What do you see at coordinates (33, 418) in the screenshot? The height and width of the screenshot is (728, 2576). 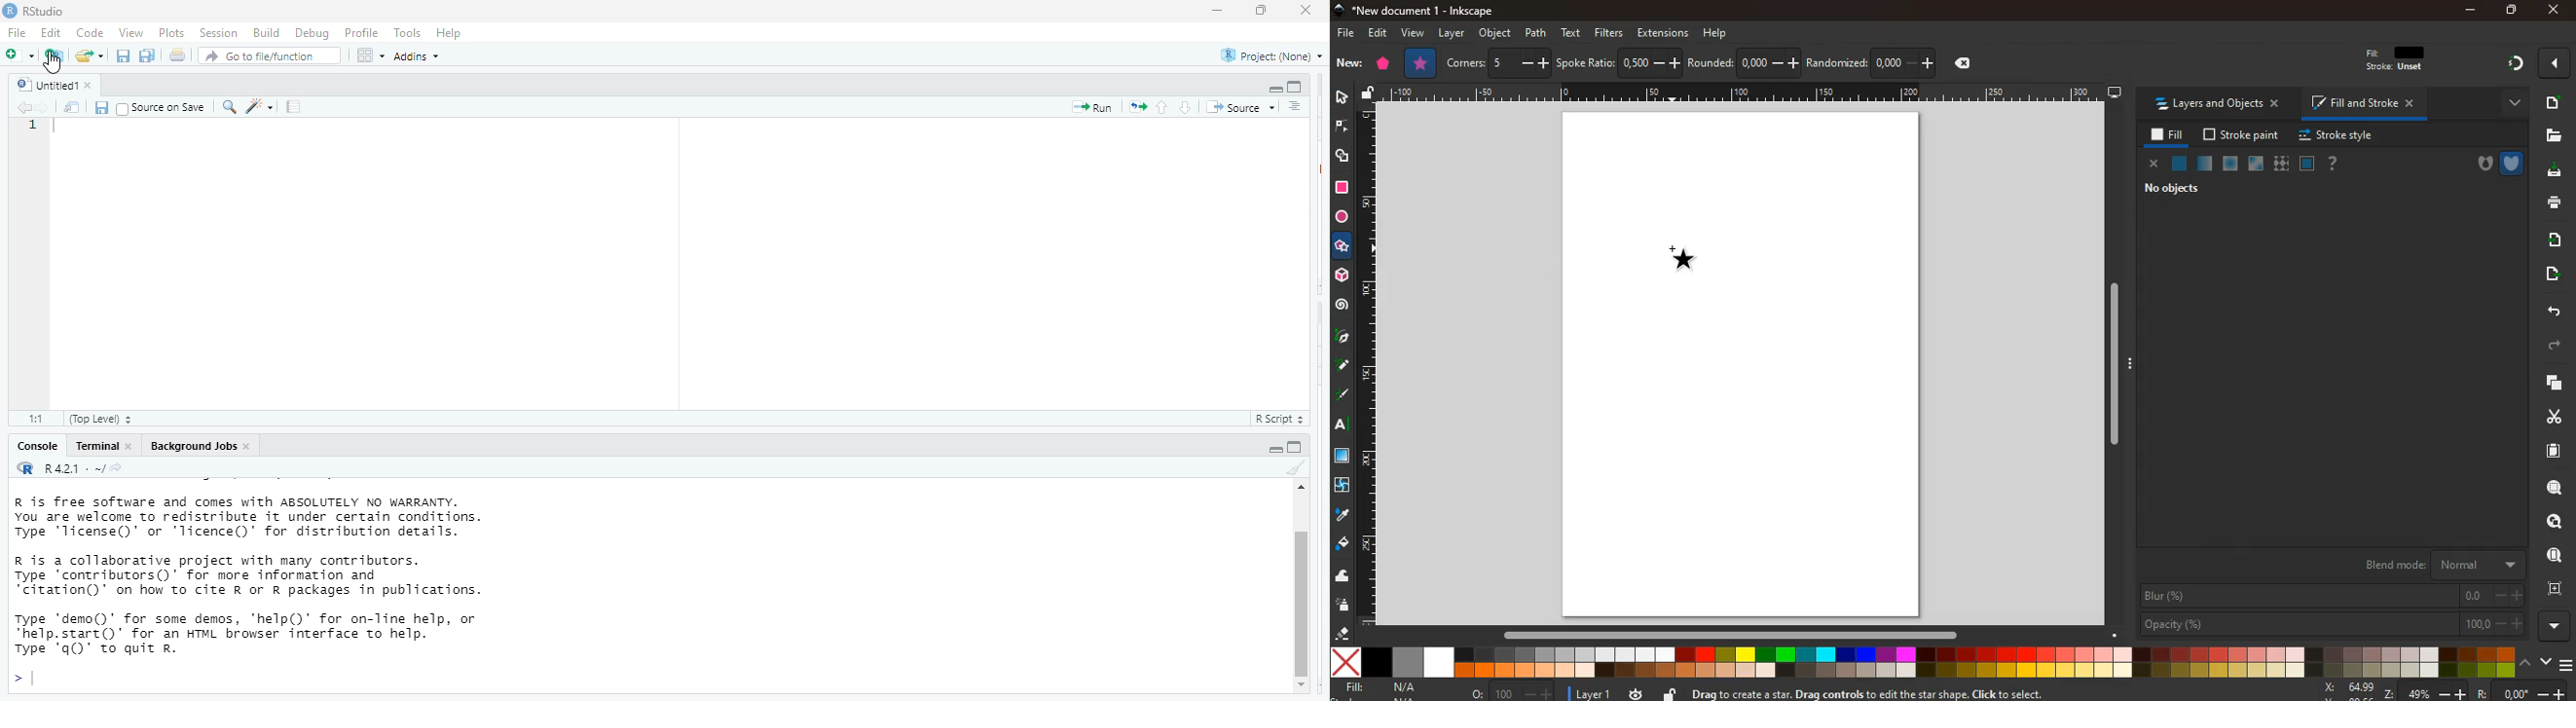 I see `1:1` at bounding box center [33, 418].